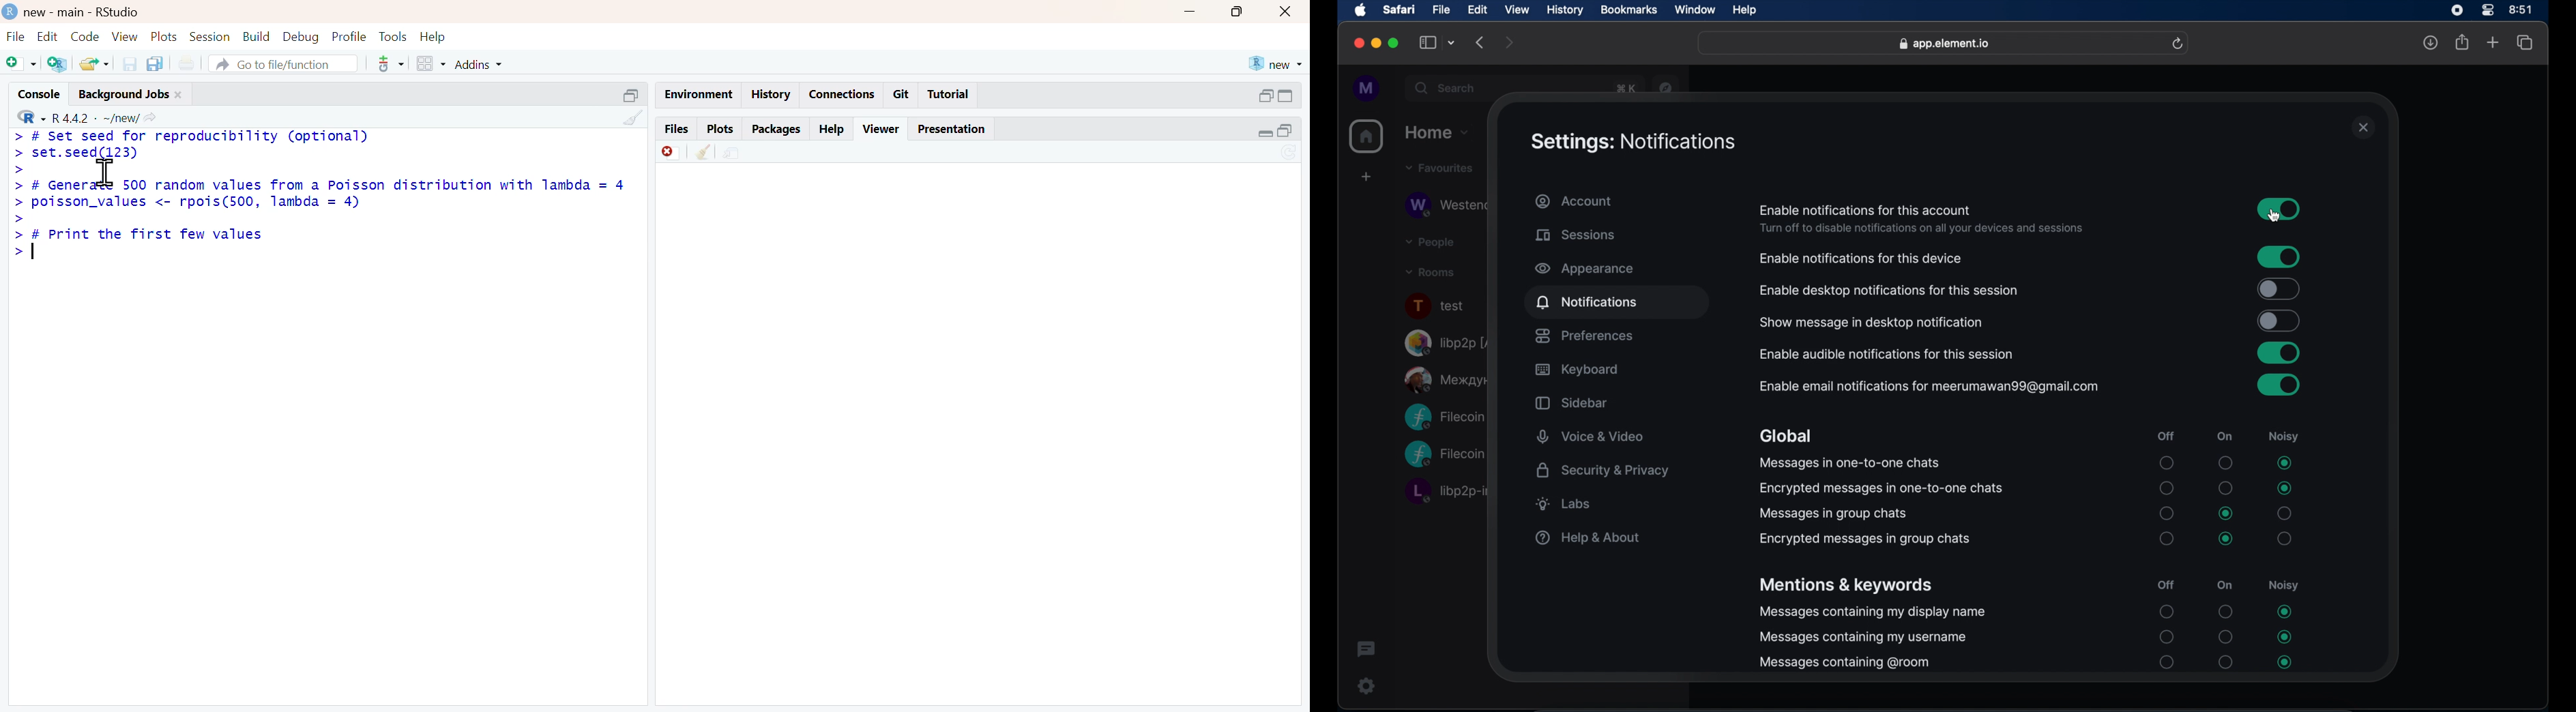 This screenshot has height=728, width=2576. What do you see at coordinates (2279, 353) in the screenshot?
I see `toggle button` at bounding box center [2279, 353].